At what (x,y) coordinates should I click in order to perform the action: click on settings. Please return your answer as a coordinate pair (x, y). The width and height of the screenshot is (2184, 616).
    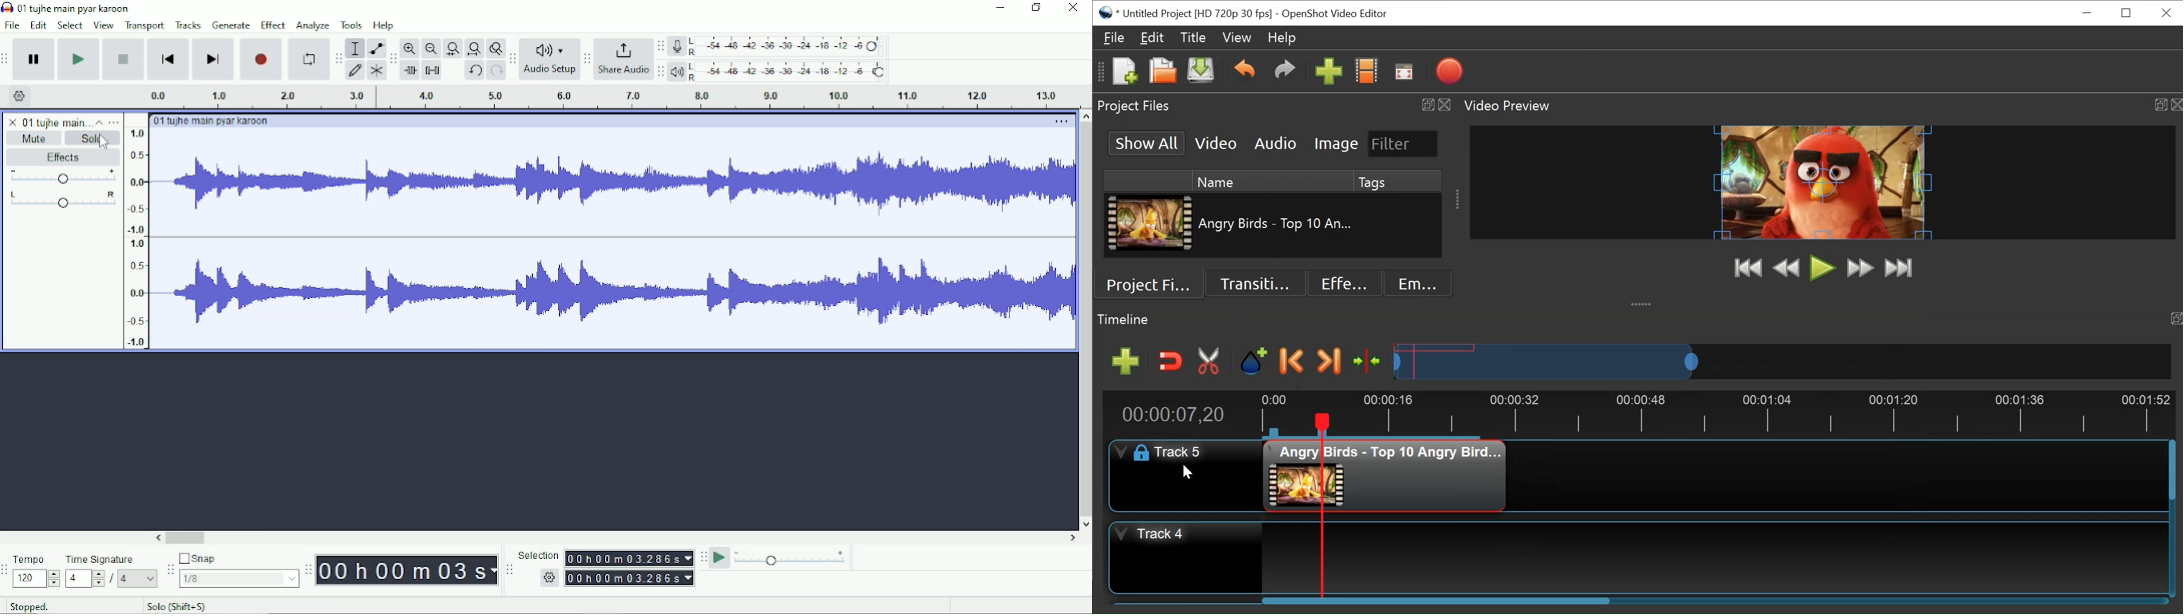
    Looking at the image, I should click on (630, 578).